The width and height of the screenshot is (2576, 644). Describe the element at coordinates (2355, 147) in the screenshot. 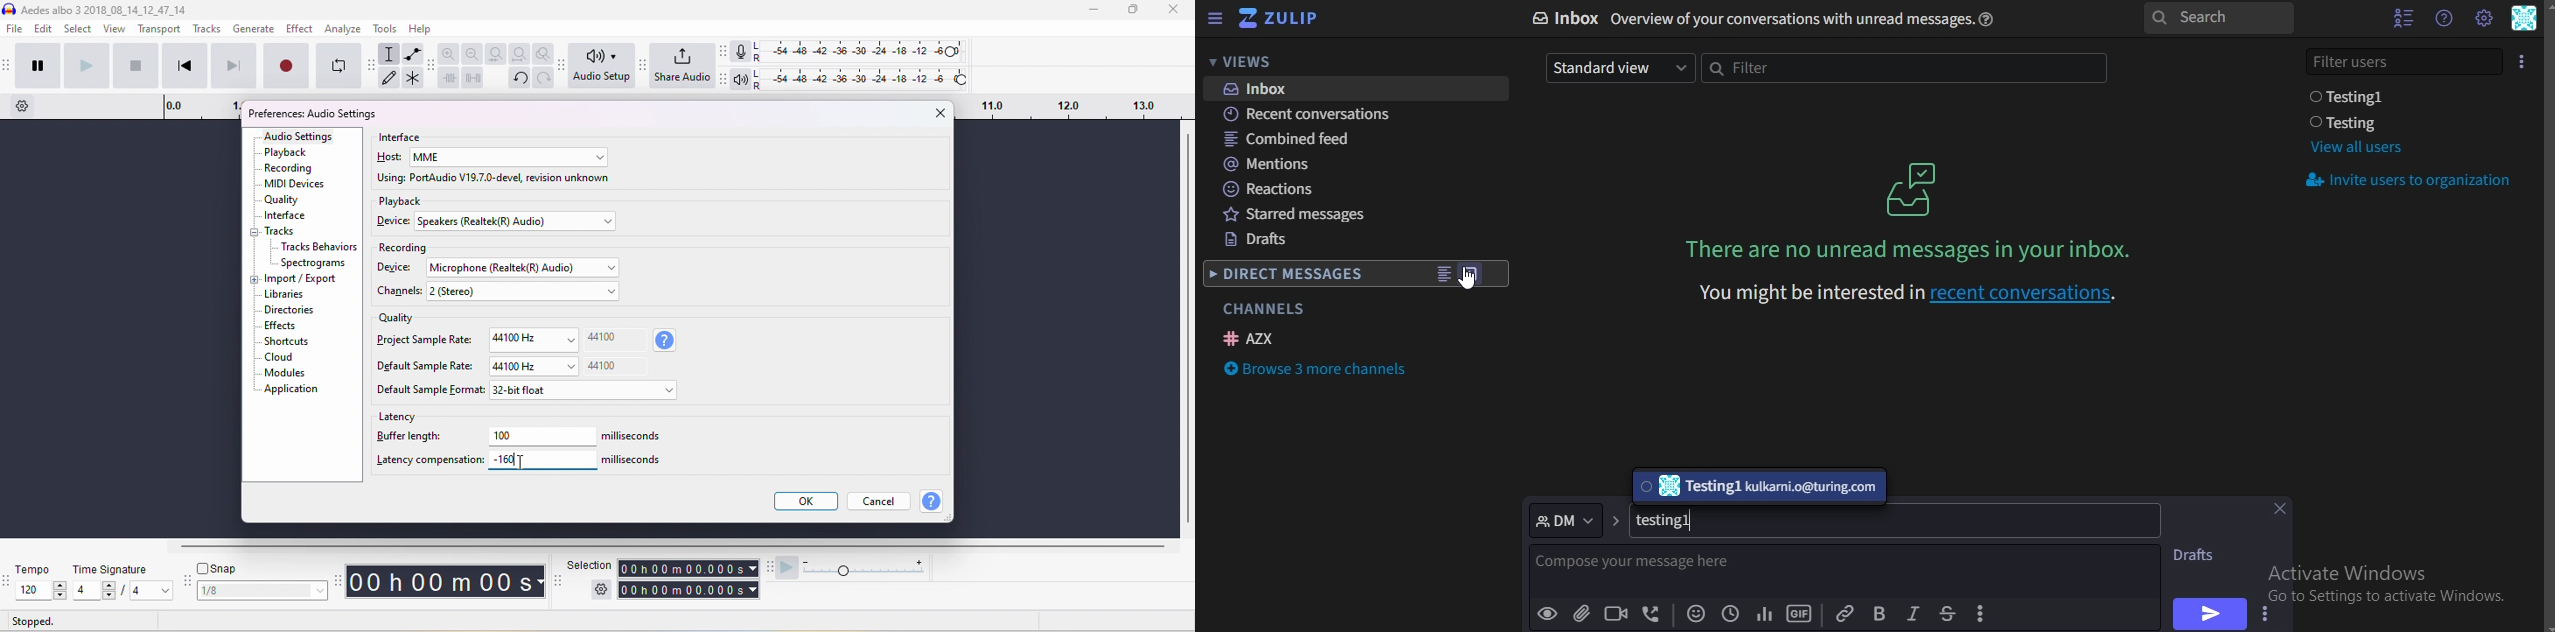

I see `view all users` at that location.